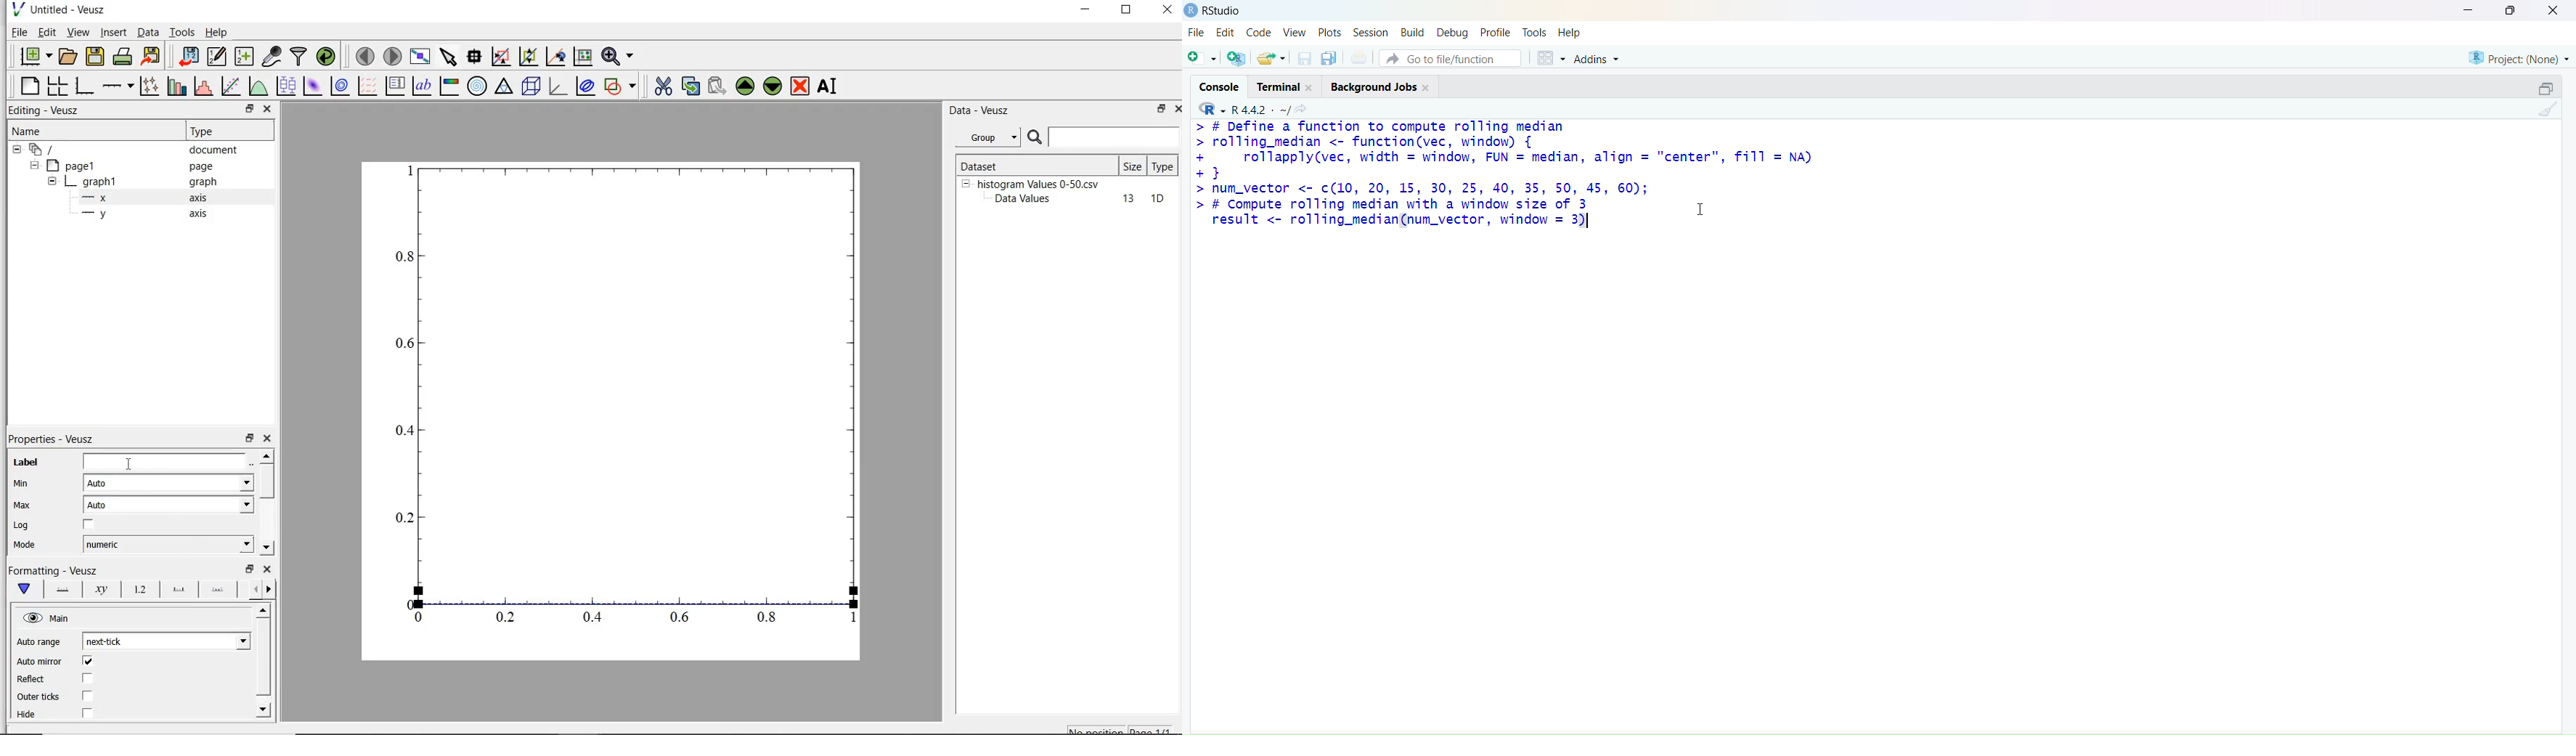 The height and width of the screenshot is (756, 2576). What do you see at coordinates (1359, 57) in the screenshot?
I see `print` at bounding box center [1359, 57].